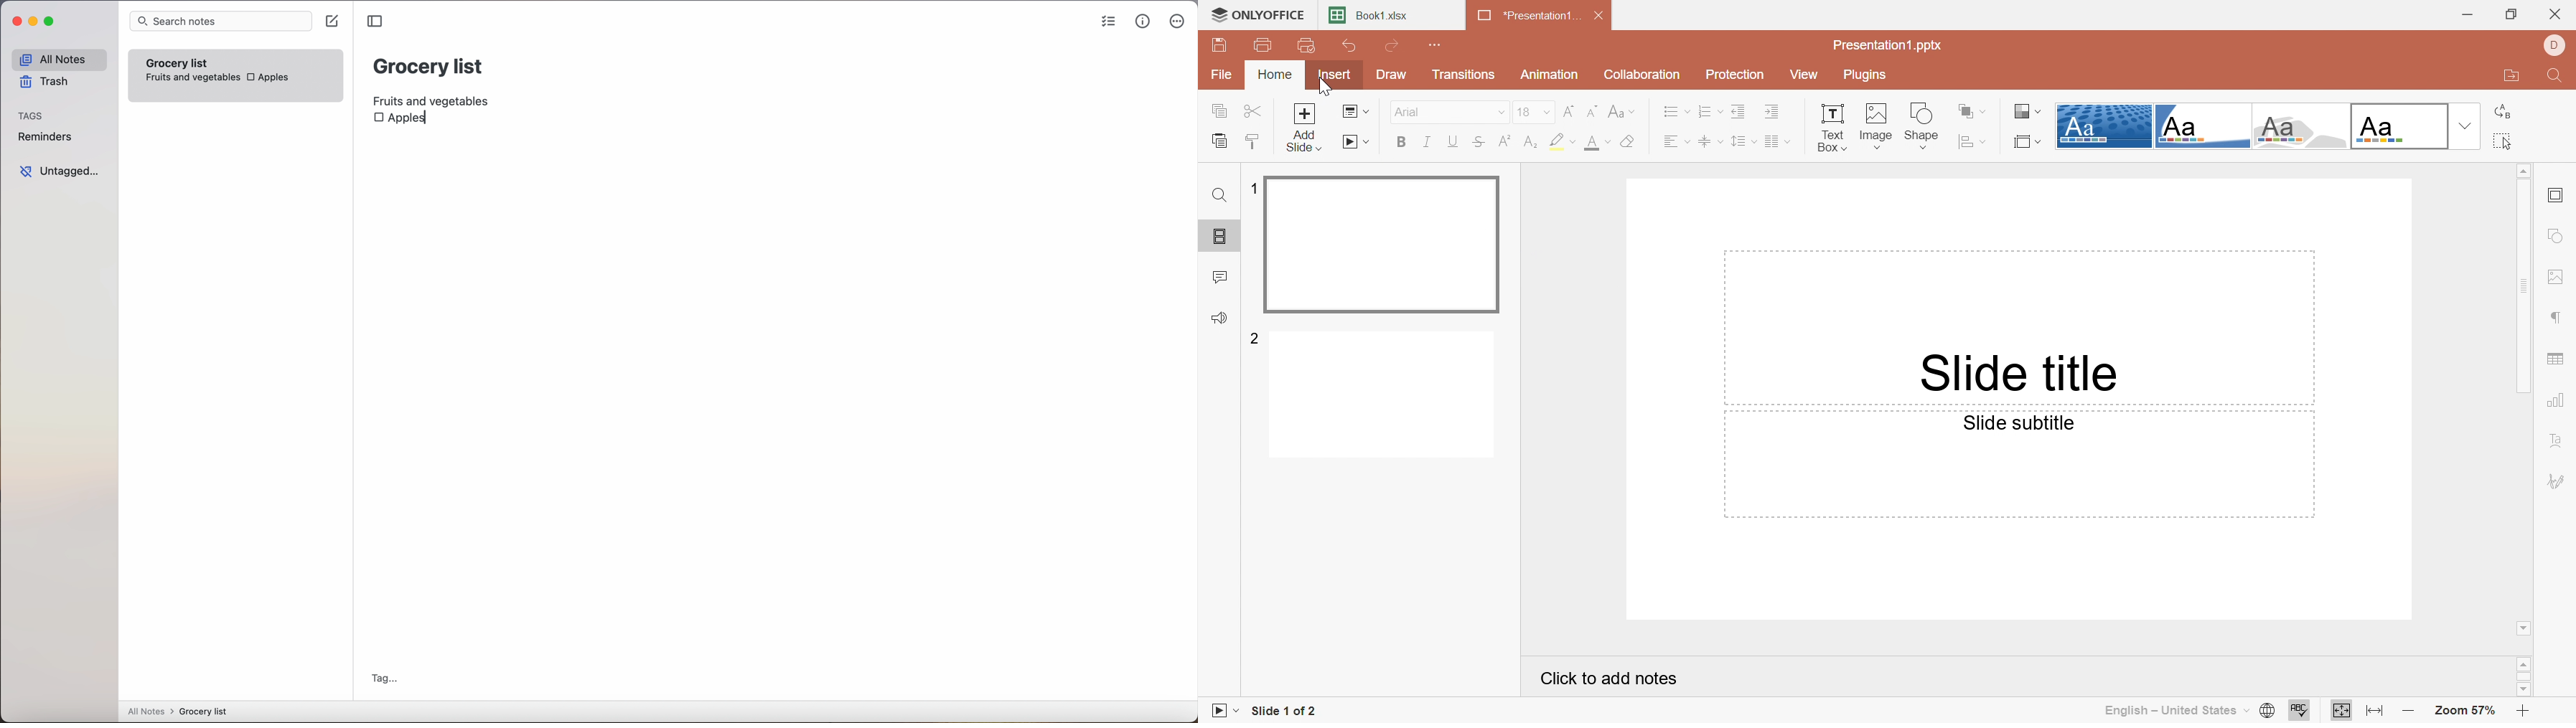 This screenshot has height=728, width=2576. I want to click on Dotted, so click(2104, 127).